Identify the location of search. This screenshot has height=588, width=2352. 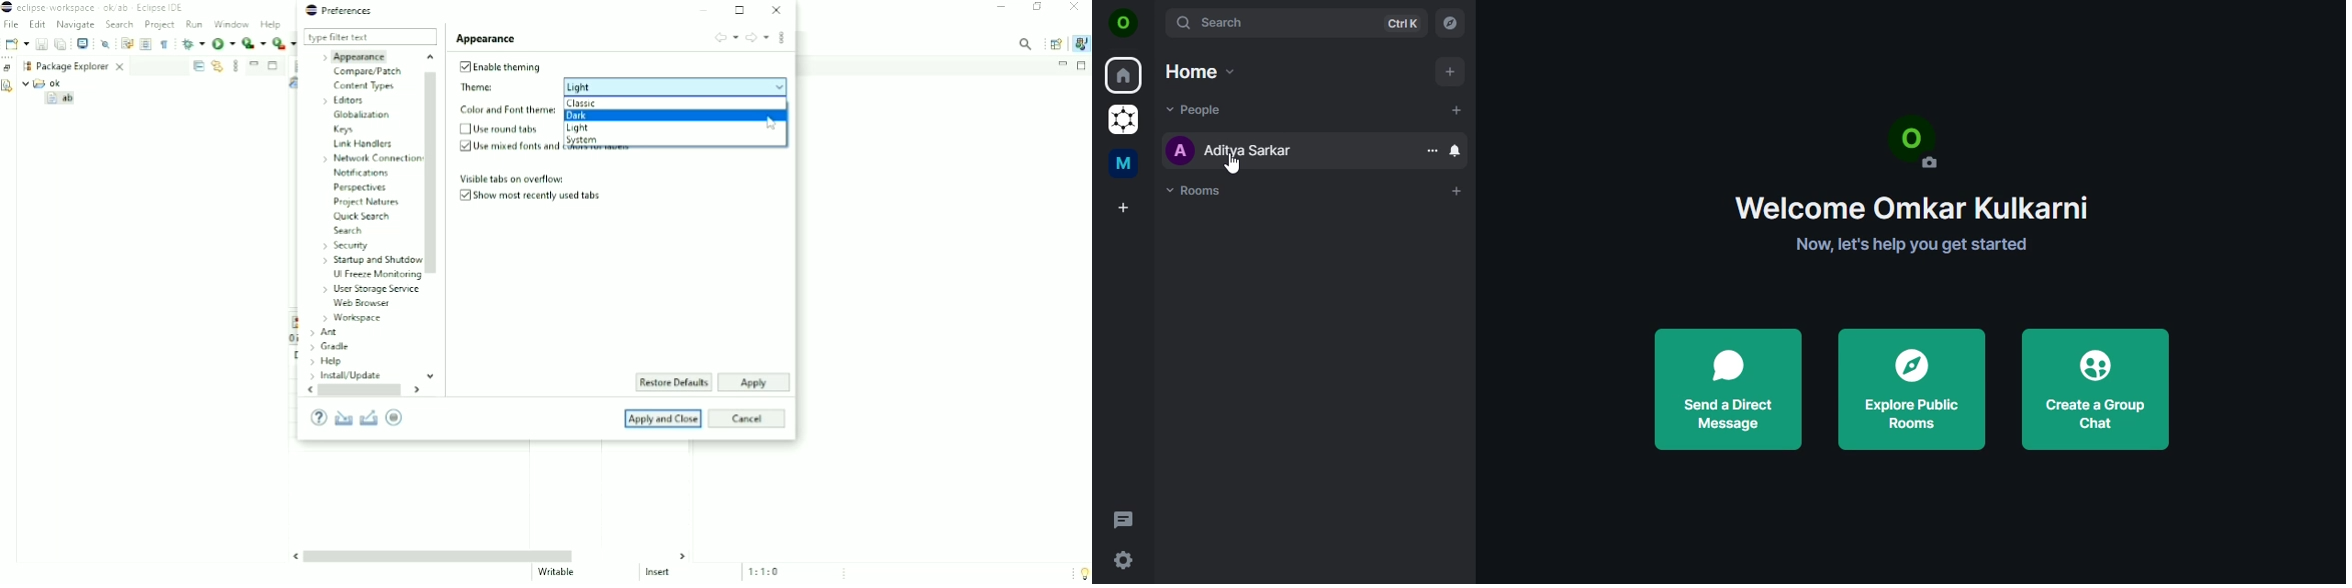
(1296, 22).